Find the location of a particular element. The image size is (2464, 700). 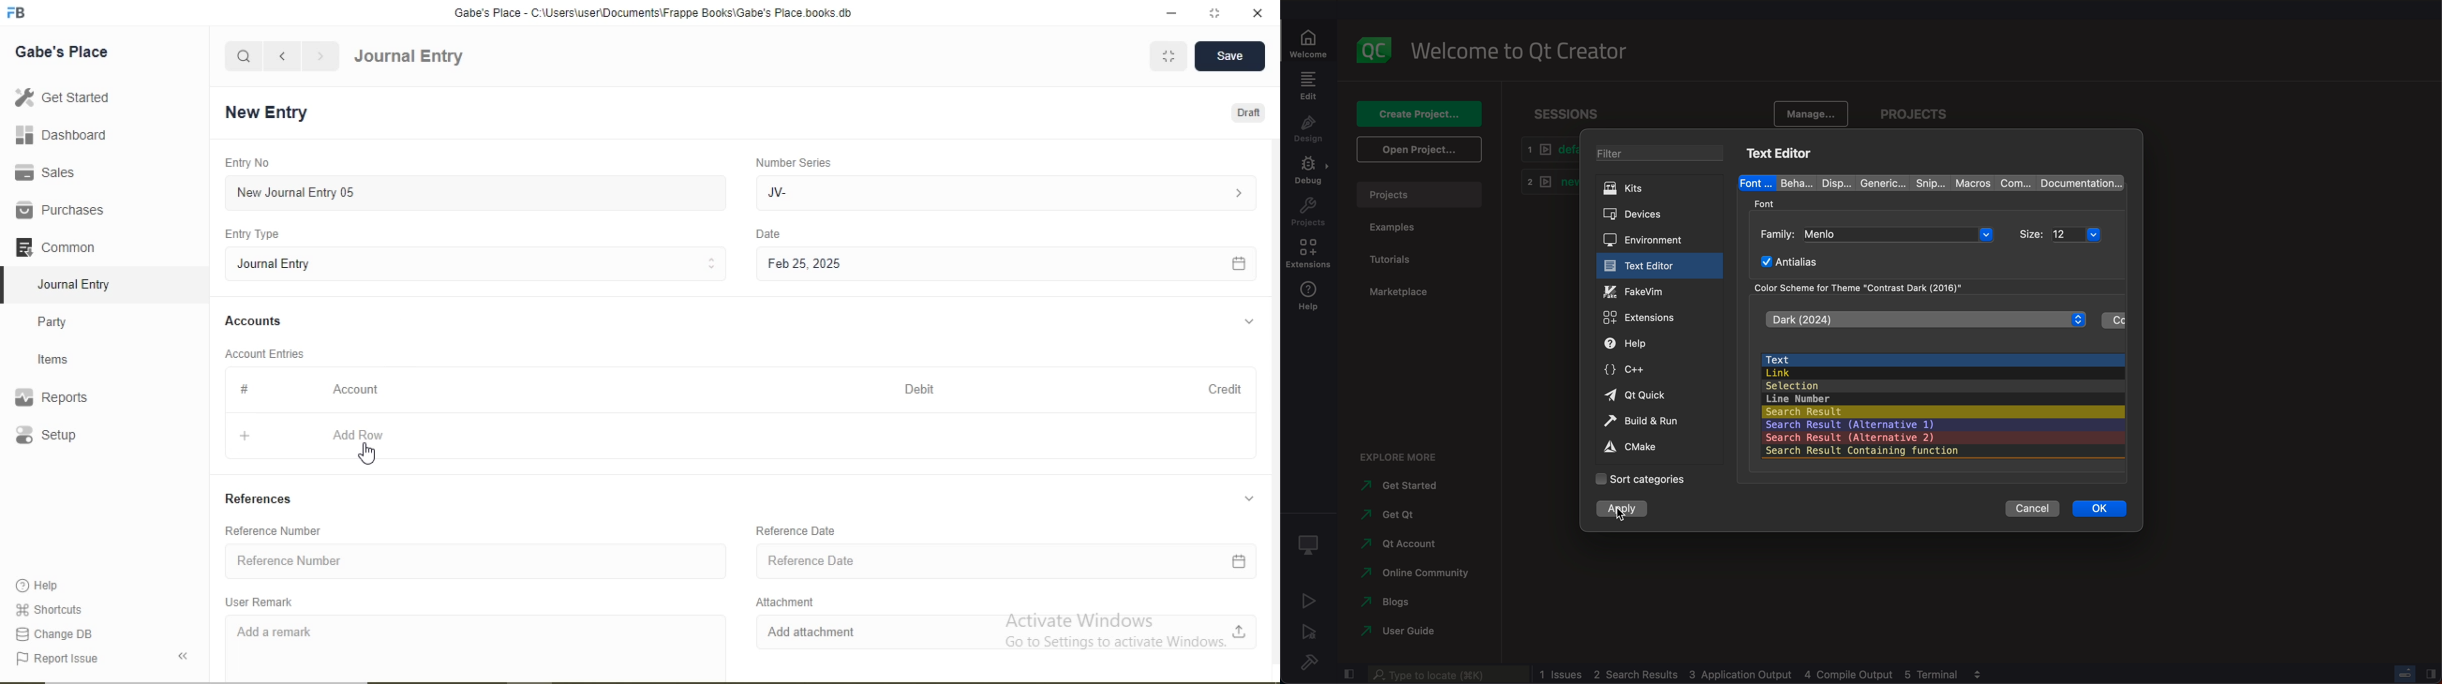

Items is located at coordinates (65, 359).